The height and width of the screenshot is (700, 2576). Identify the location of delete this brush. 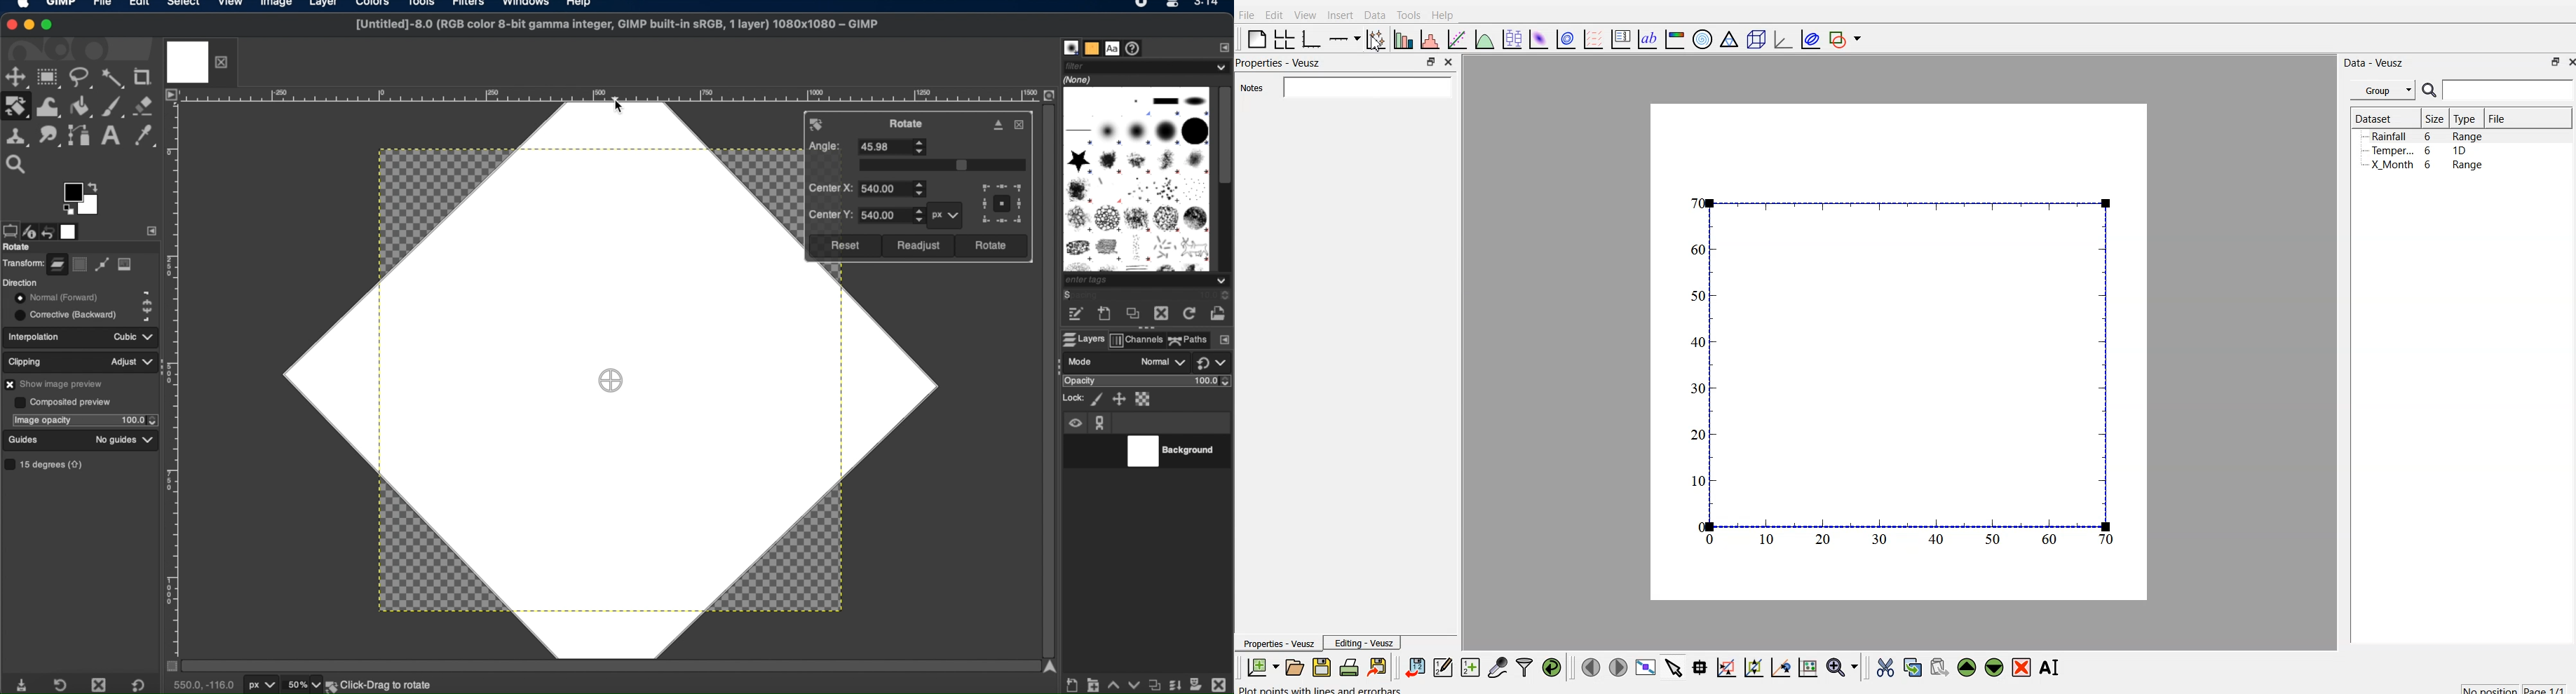
(1161, 314).